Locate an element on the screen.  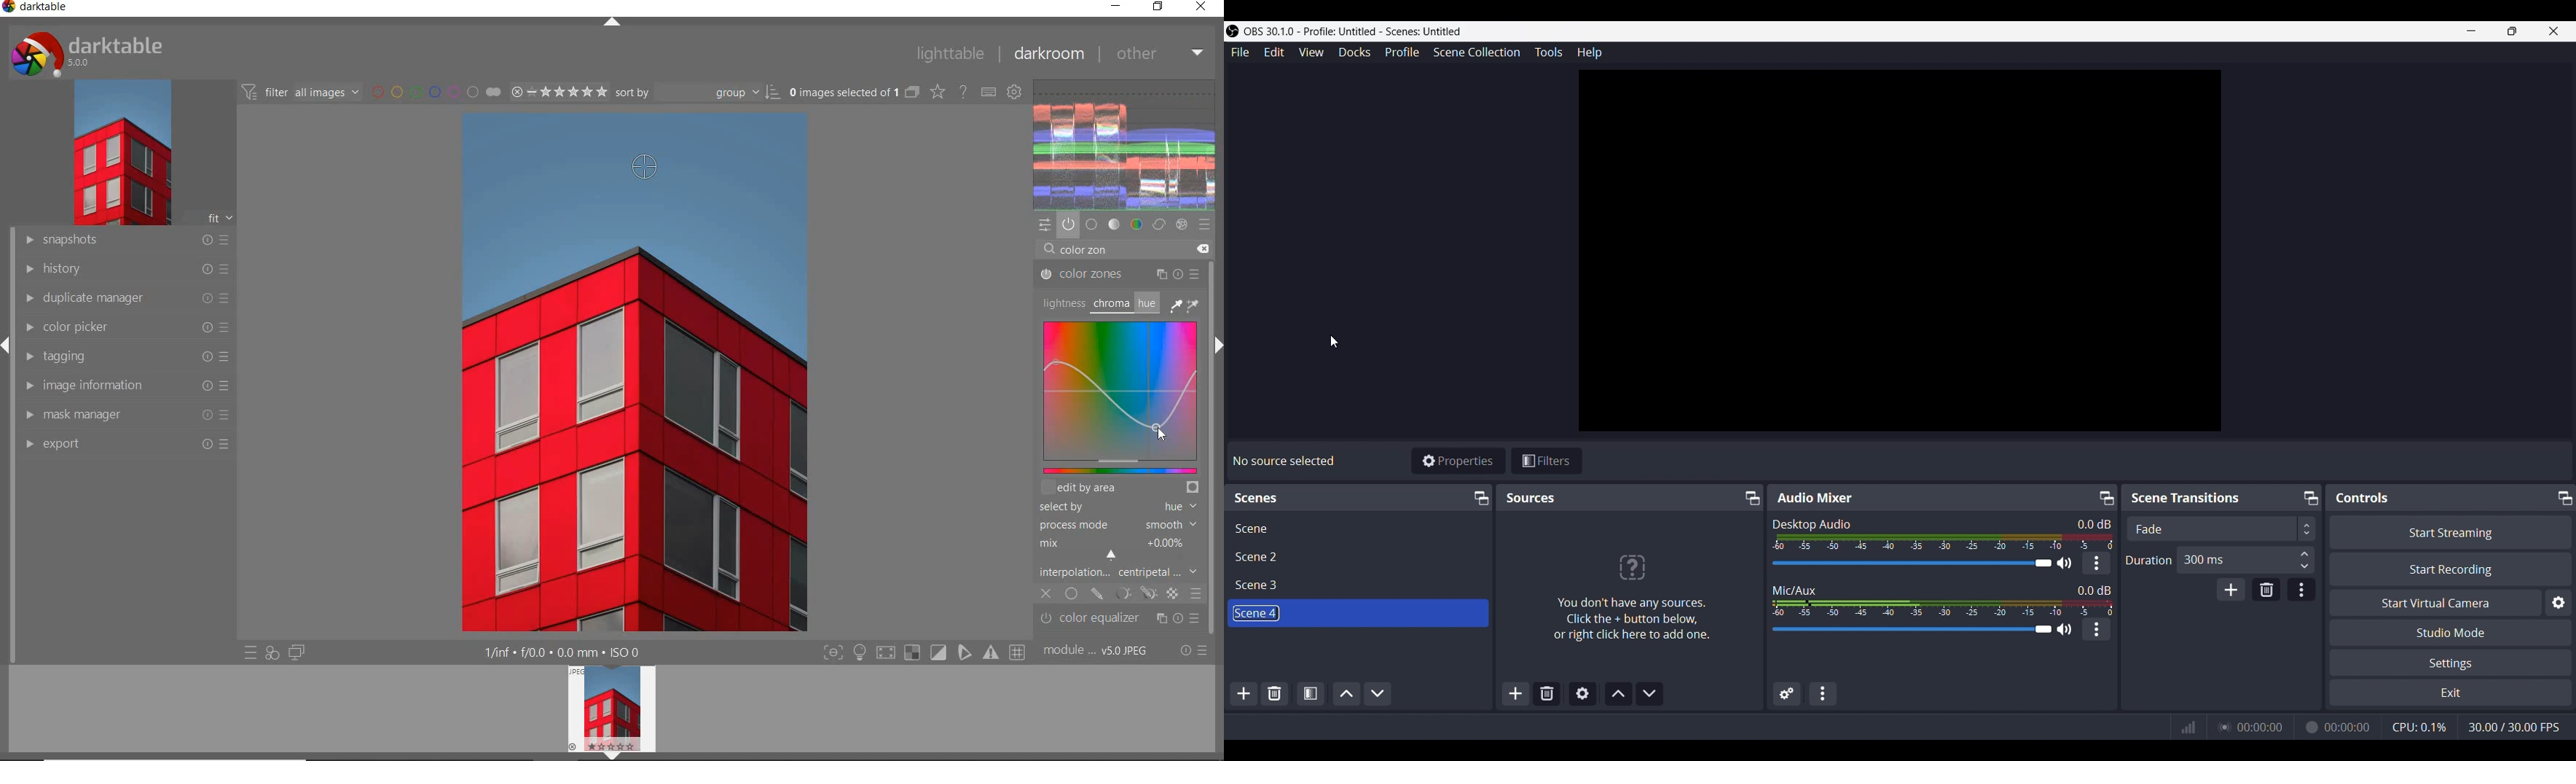
Start Streaming is located at coordinates (2450, 532).